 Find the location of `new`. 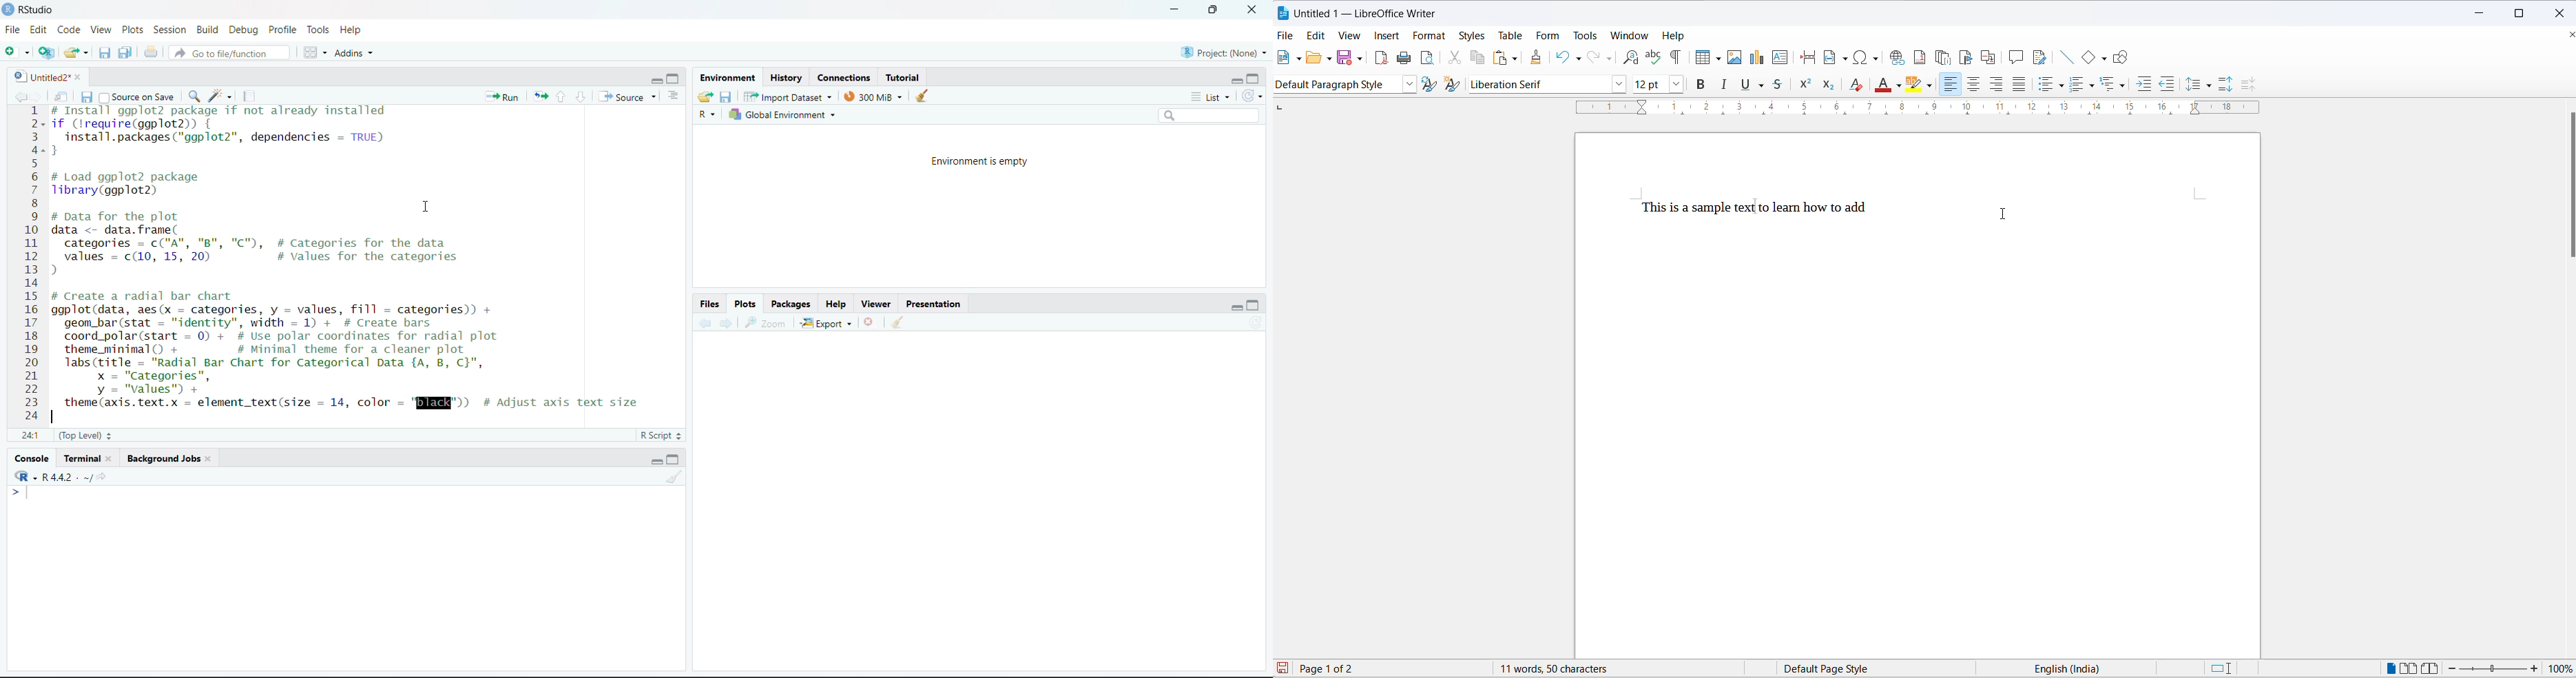

new is located at coordinates (1285, 58).